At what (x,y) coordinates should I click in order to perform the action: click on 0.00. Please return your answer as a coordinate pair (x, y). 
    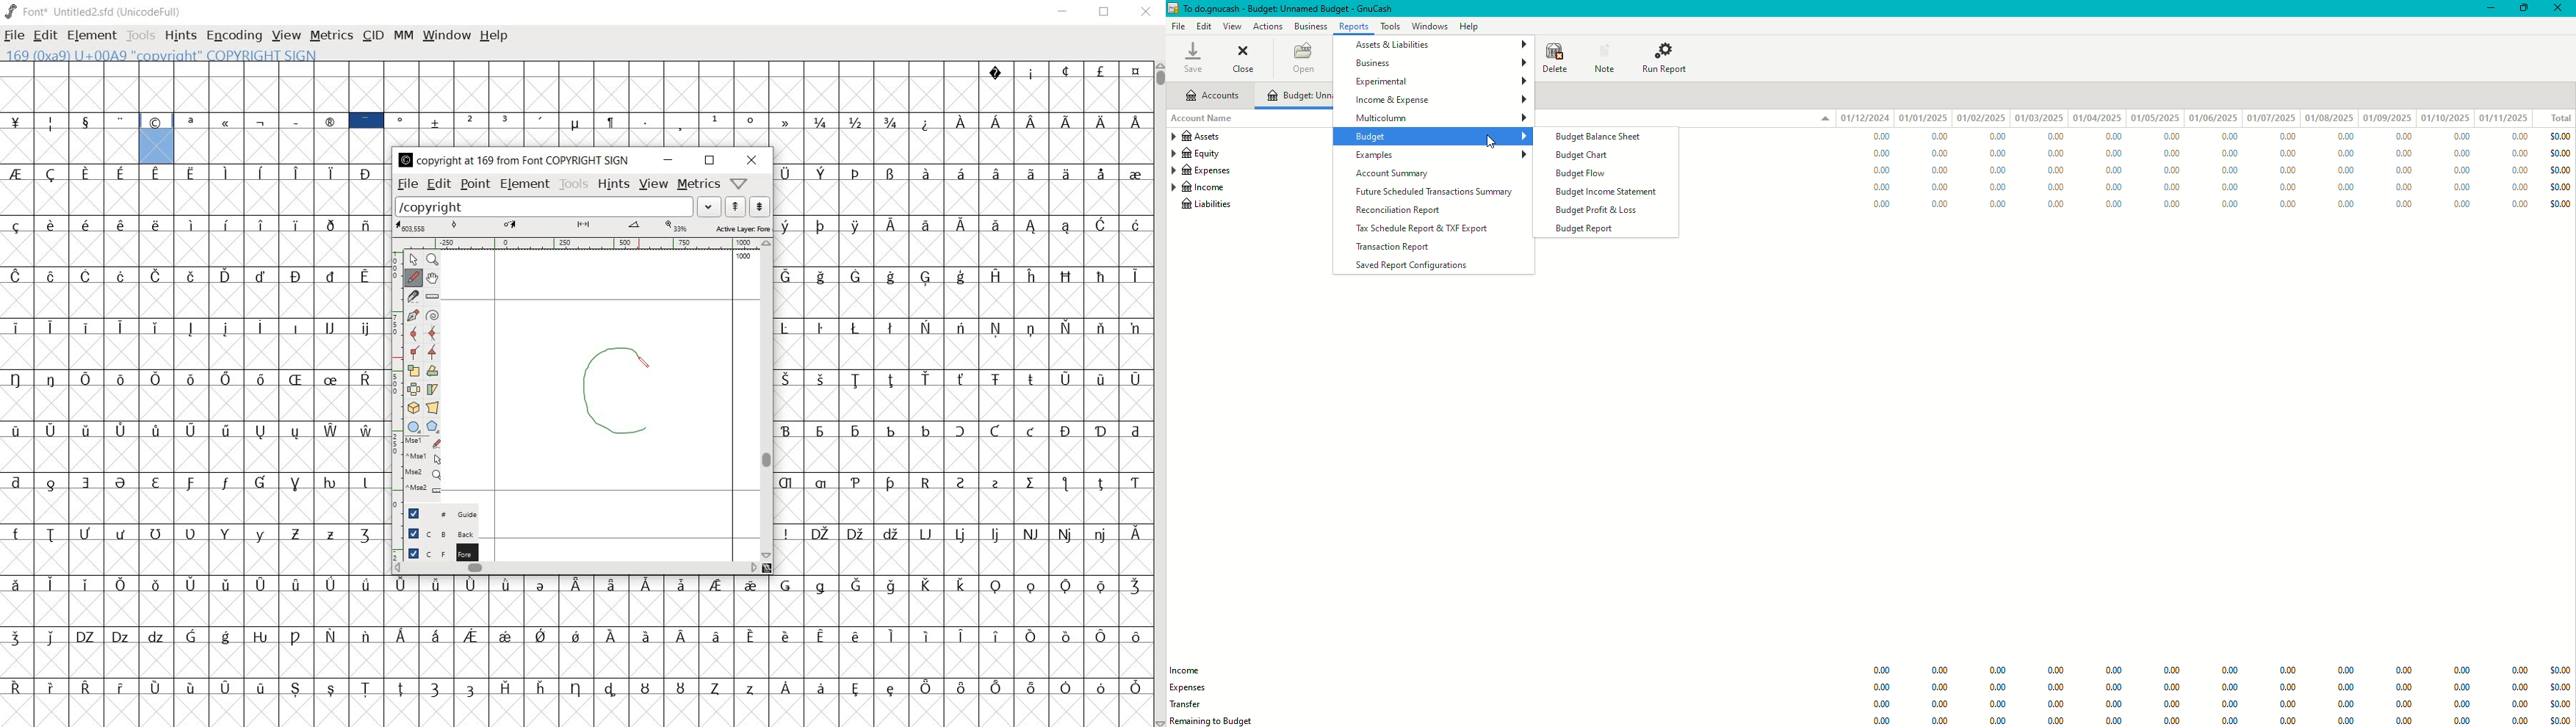
    Looking at the image, I should click on (2285, 204).